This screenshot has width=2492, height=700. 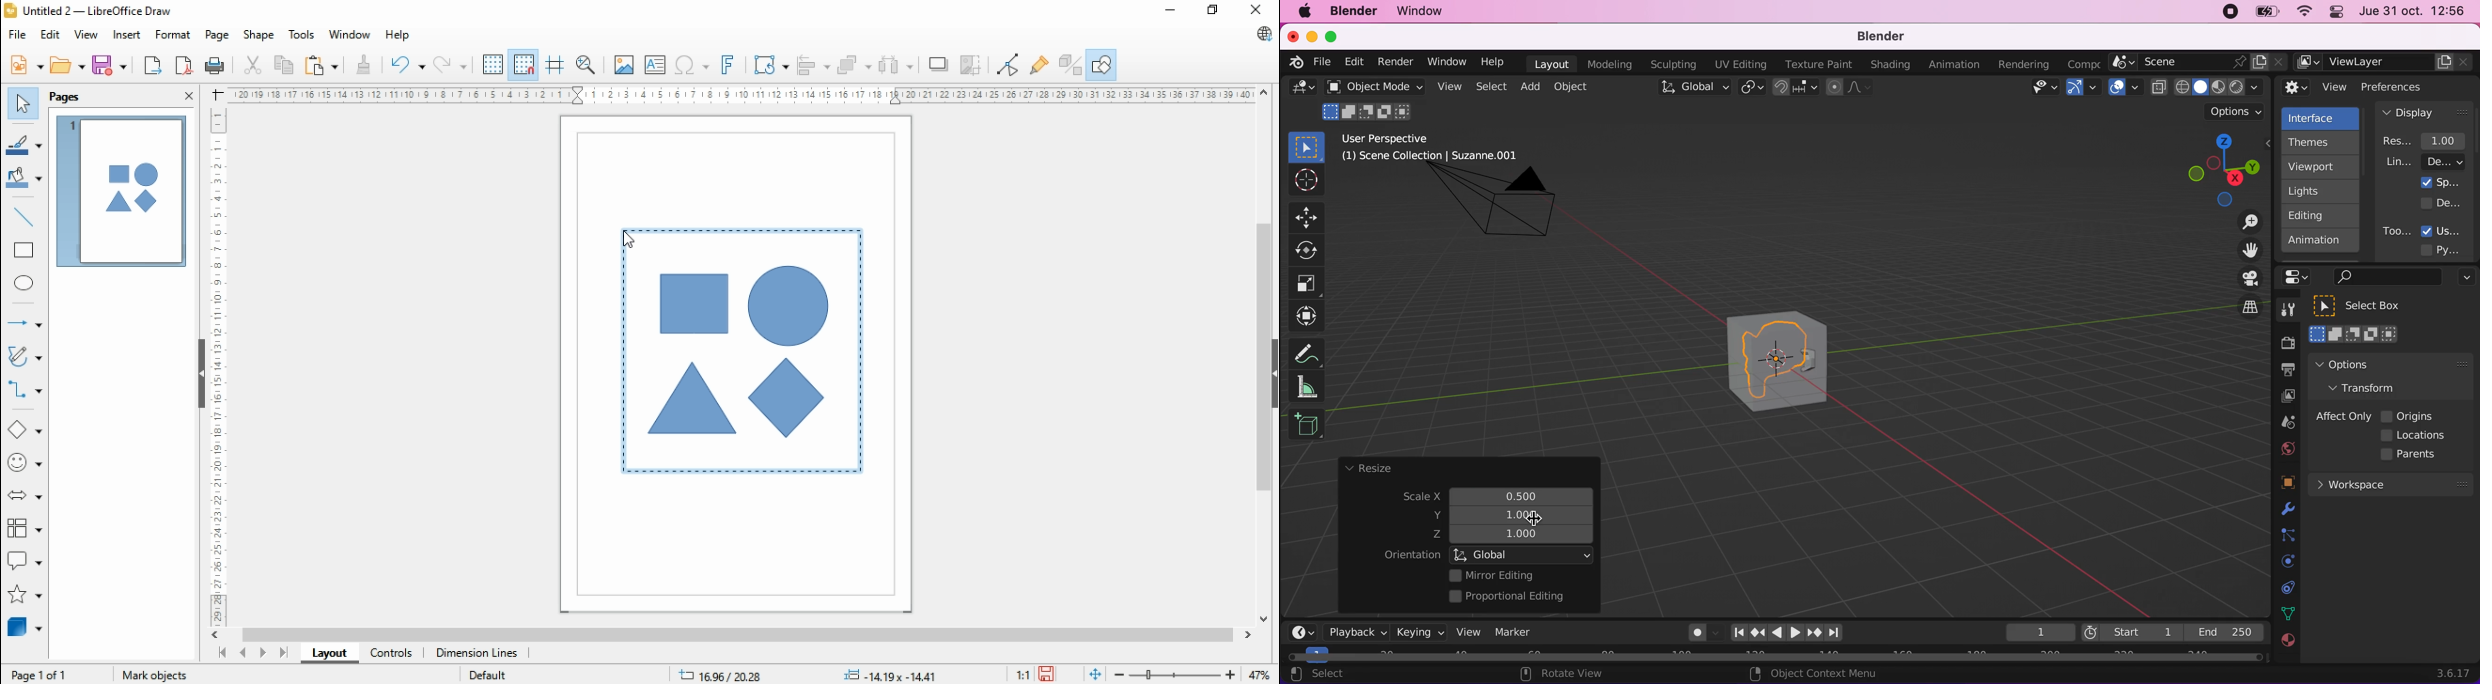 I want to click on workspace, so click(x=2390, y=483).